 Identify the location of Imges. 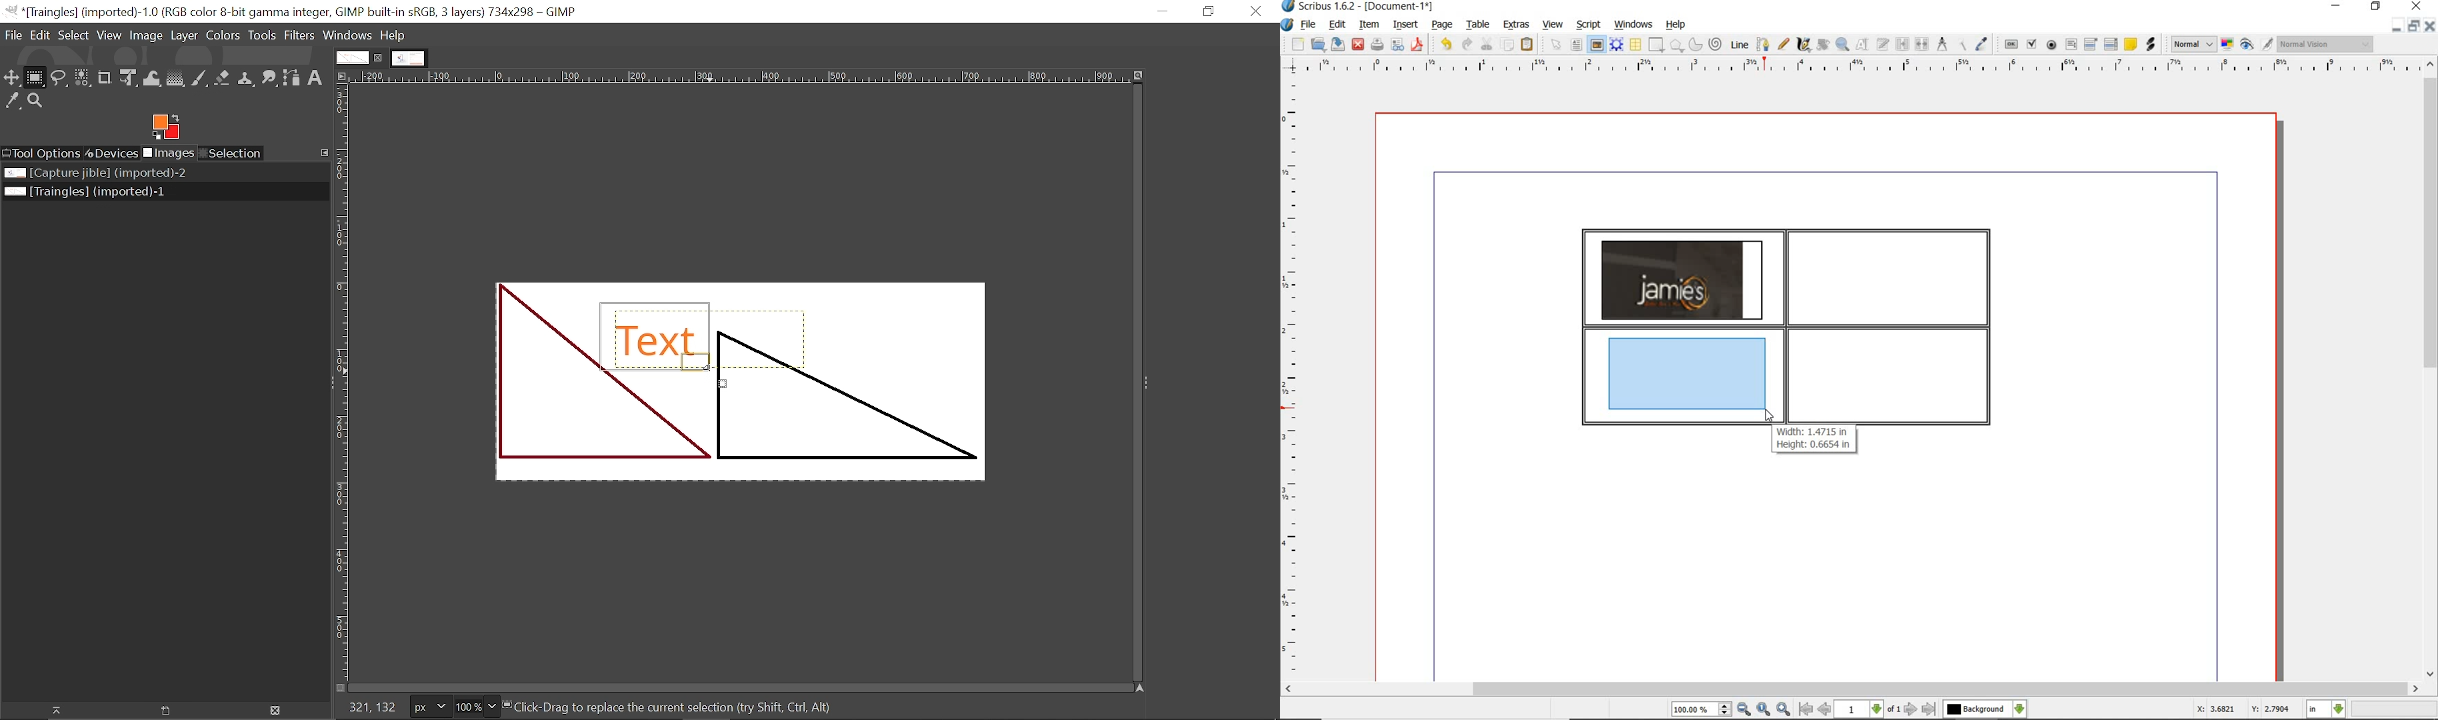
(168, 153).